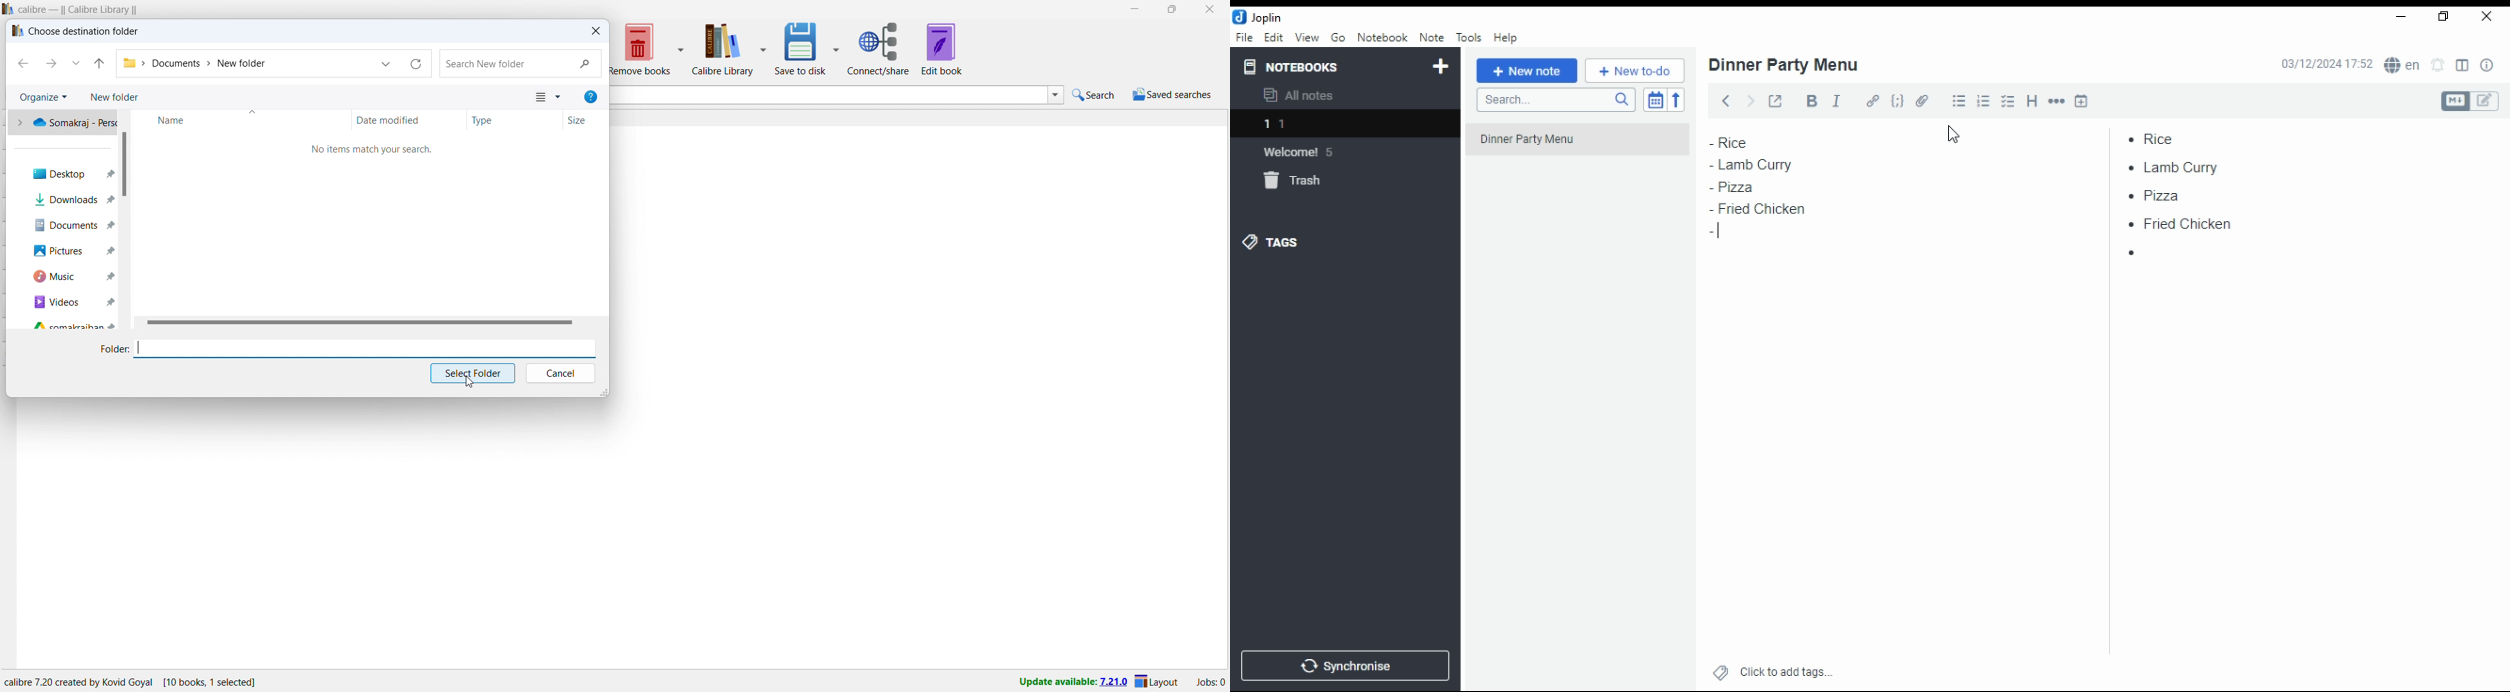 The height and width of the screenshot is (700, 2520). Describe the element at coordinates (1296, 181) in the screenshot. I see `trash` at that location.